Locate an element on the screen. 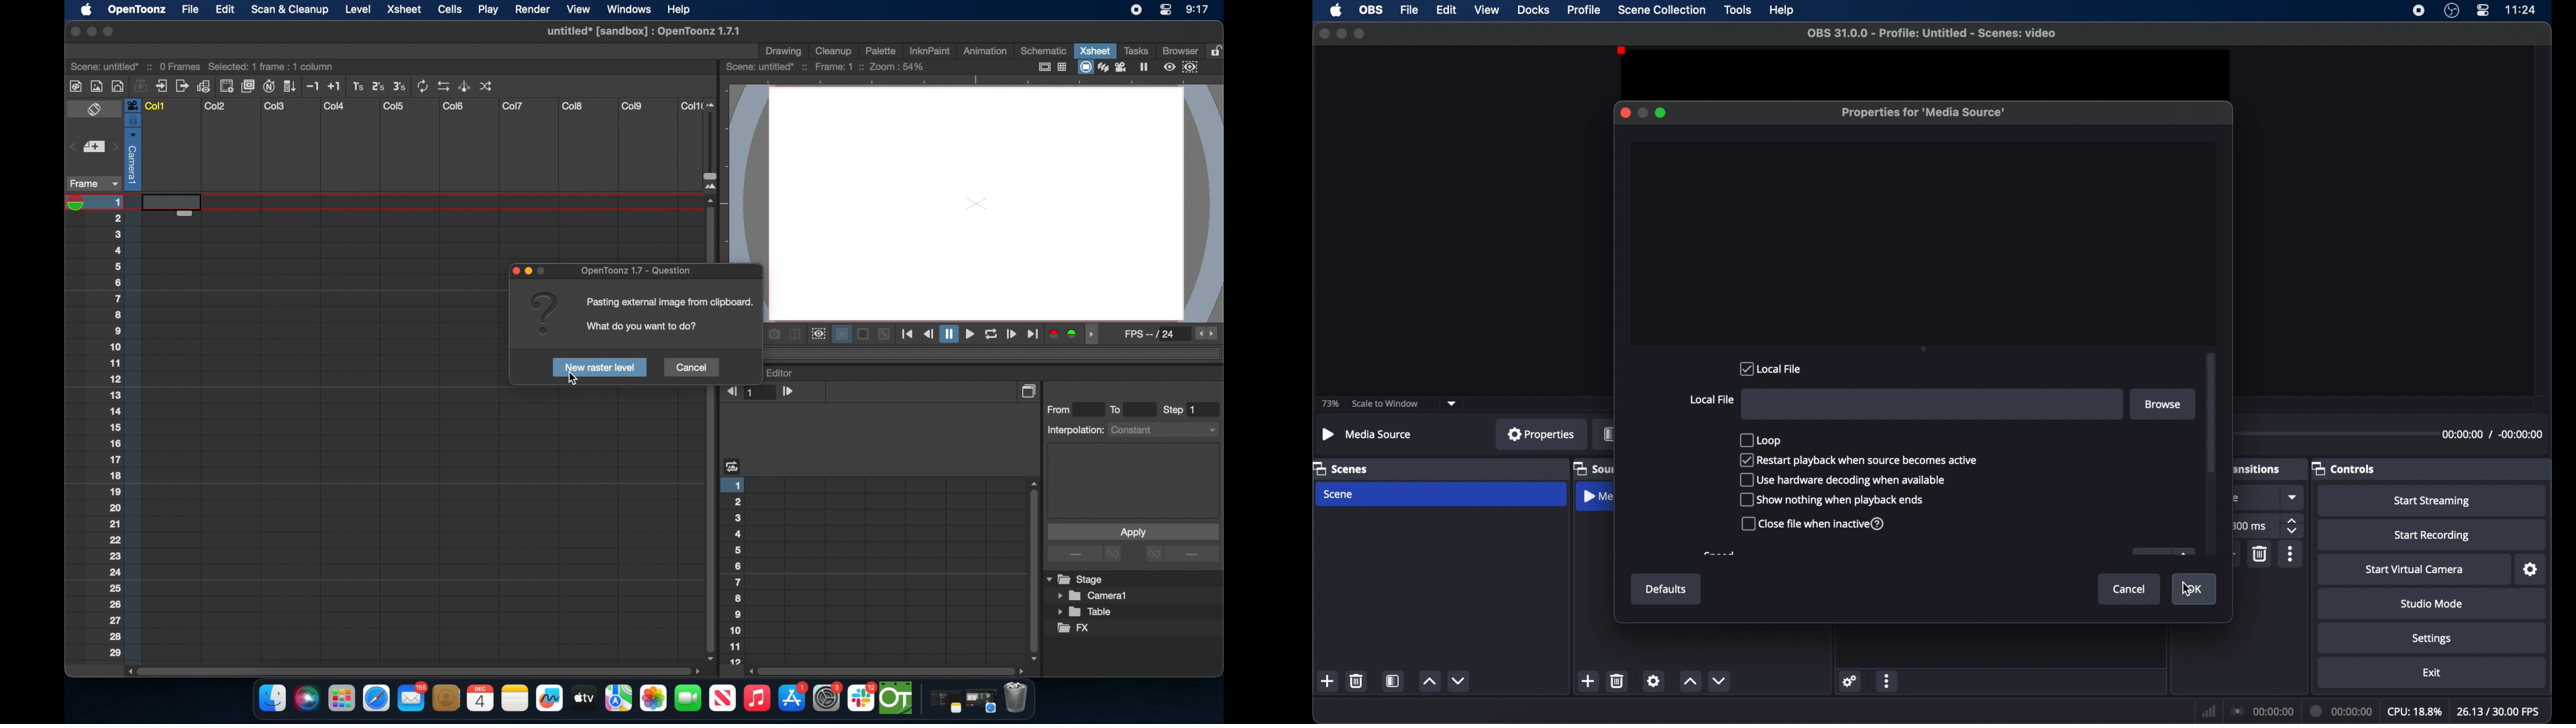  delete is located at coordinates (1617, 680).